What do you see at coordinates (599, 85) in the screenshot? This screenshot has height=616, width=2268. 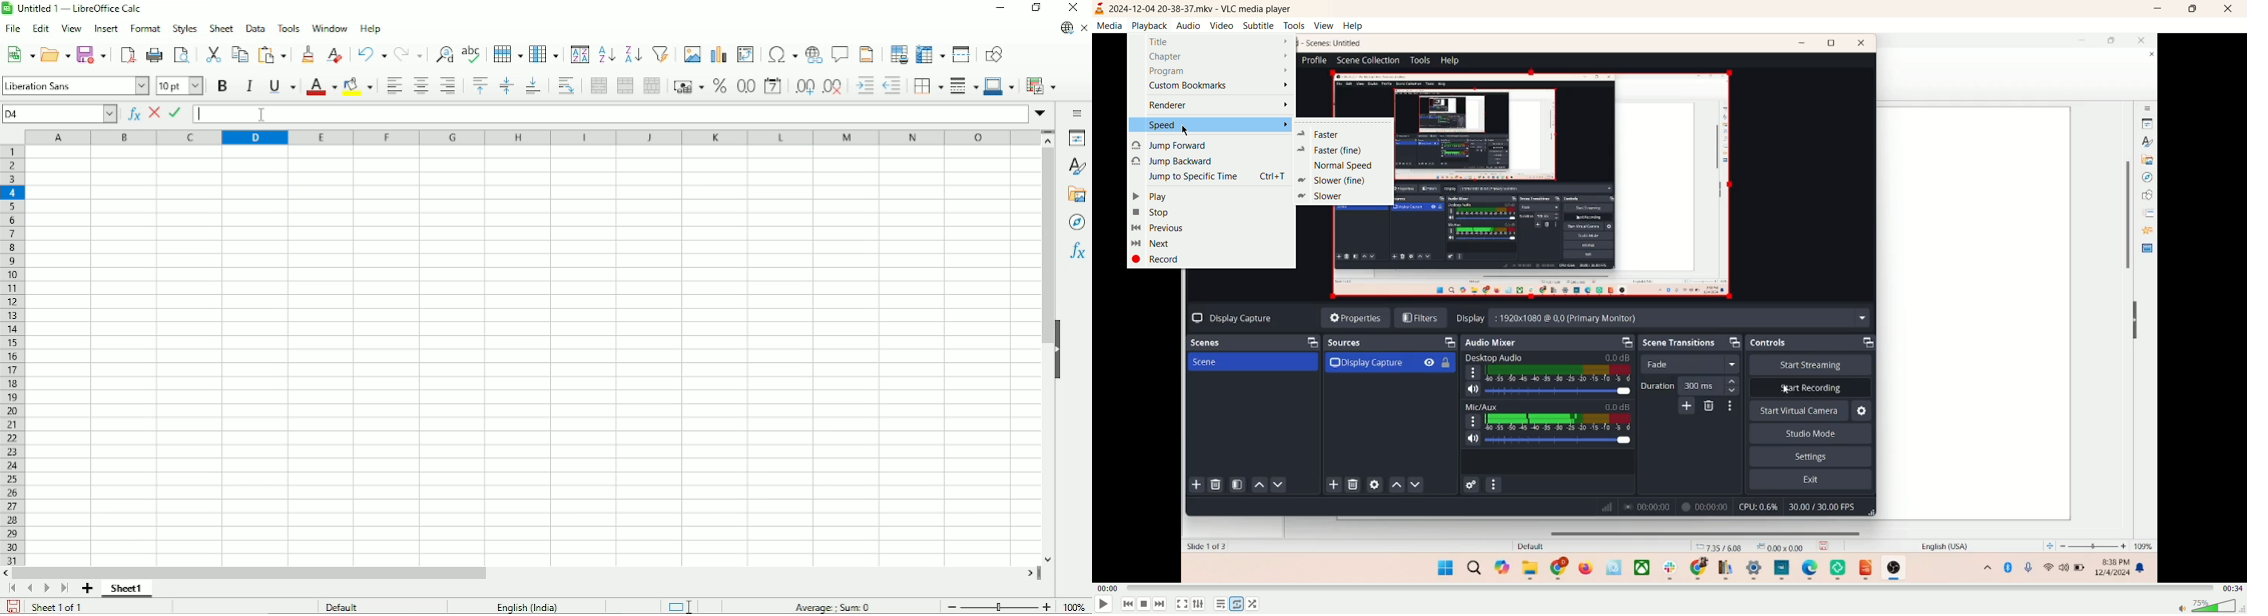 I see `Merge and center` at bounding box center [599, 85].